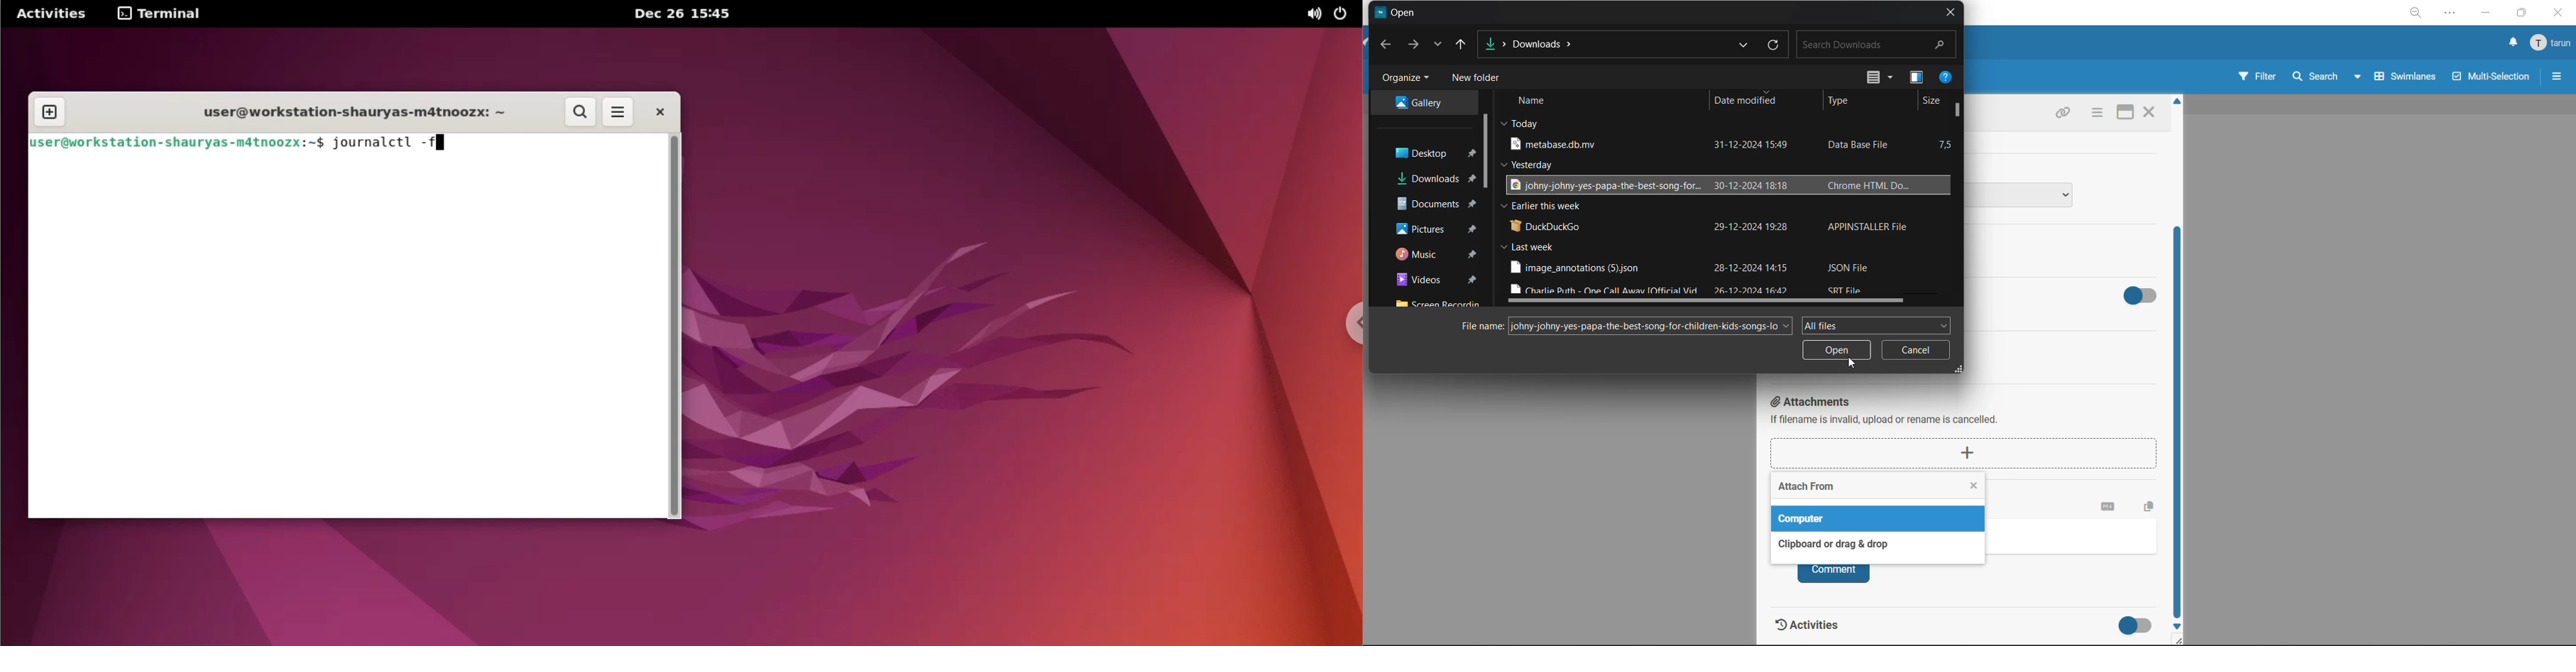 This screenshot has height=672, width=2576. Describe the element at coordinates (1431, 104) in the screenshot. I see `gallery` at that location.